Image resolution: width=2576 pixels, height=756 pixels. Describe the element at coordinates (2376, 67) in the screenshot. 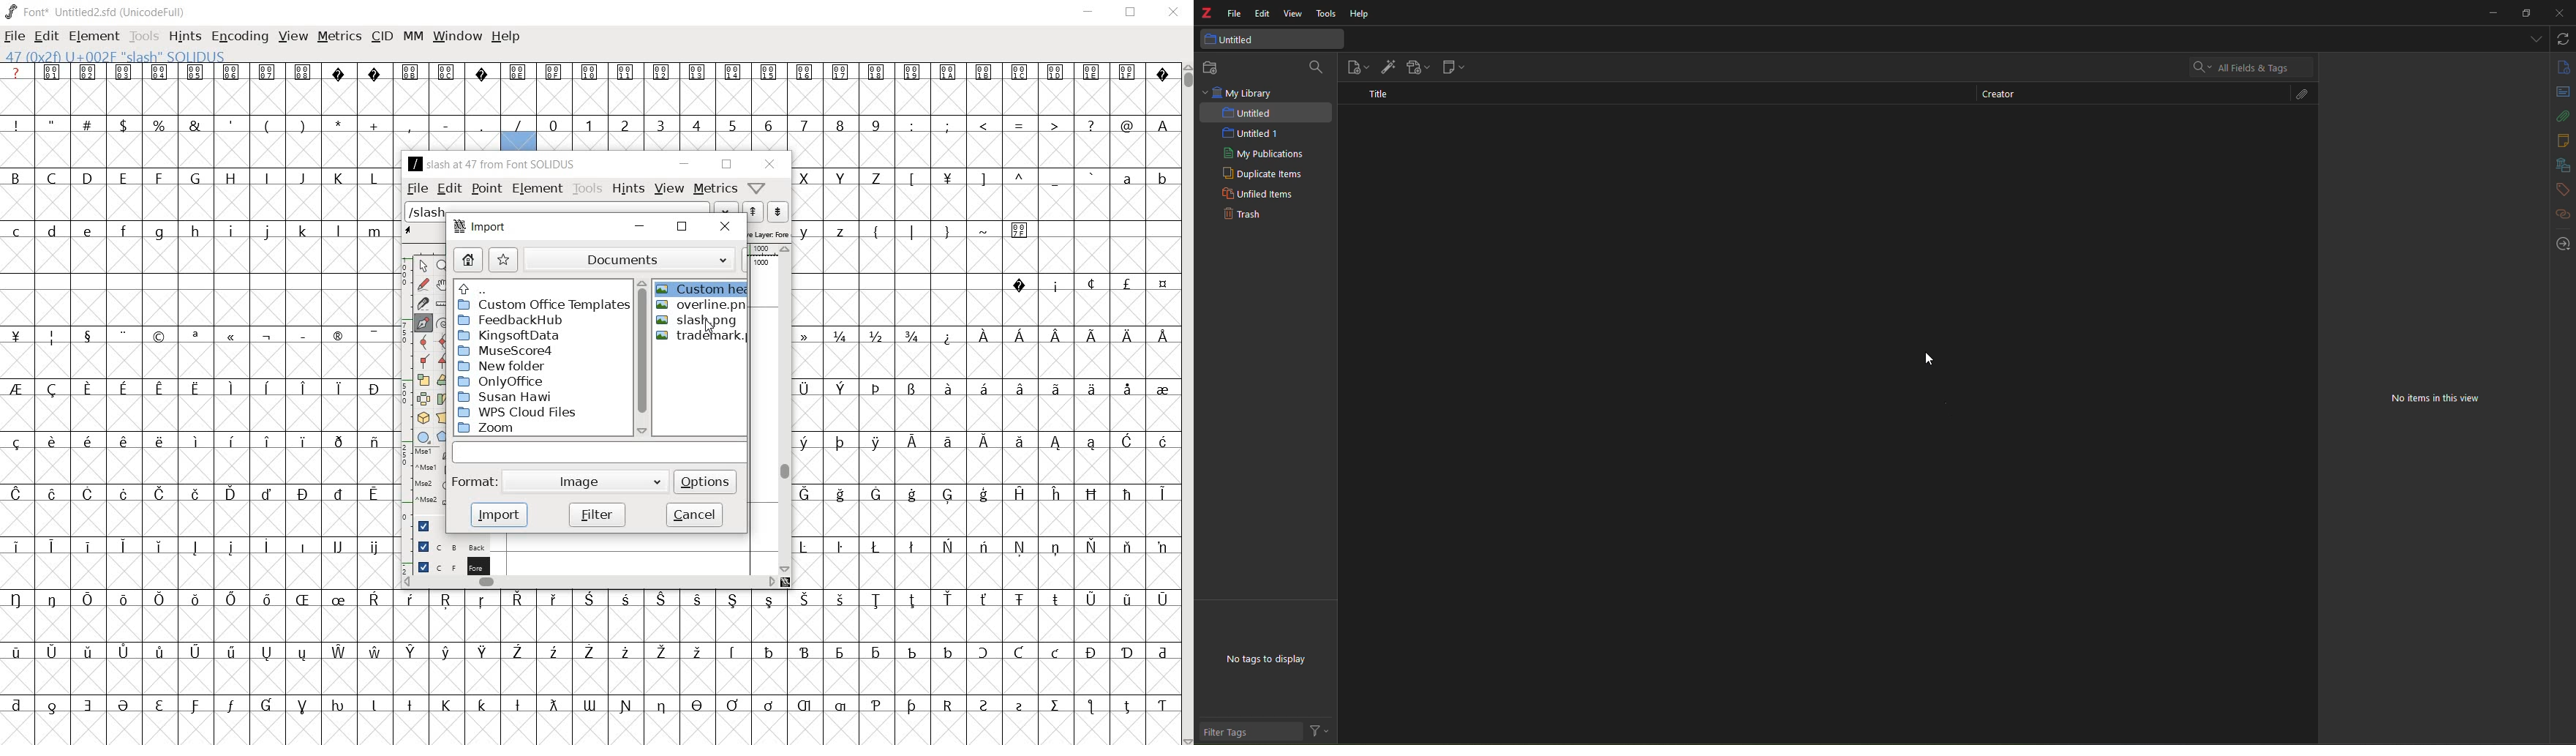

I see `` at that location.